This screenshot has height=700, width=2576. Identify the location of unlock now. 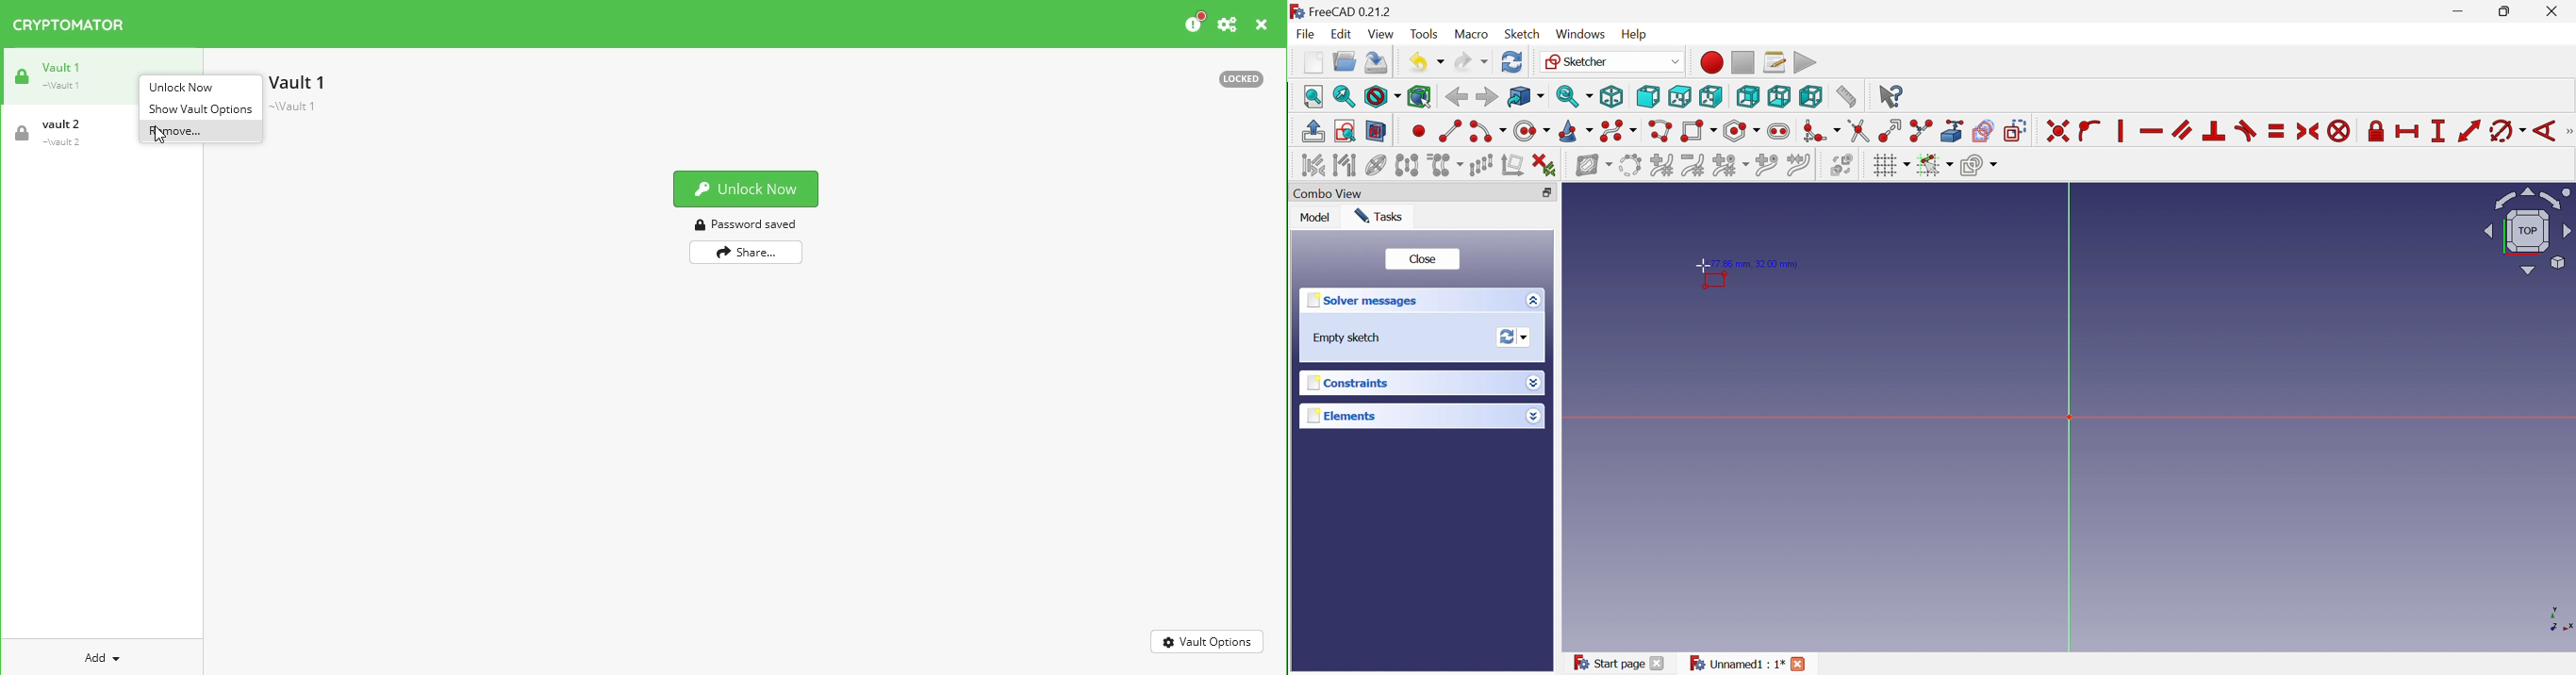
(187, 88).